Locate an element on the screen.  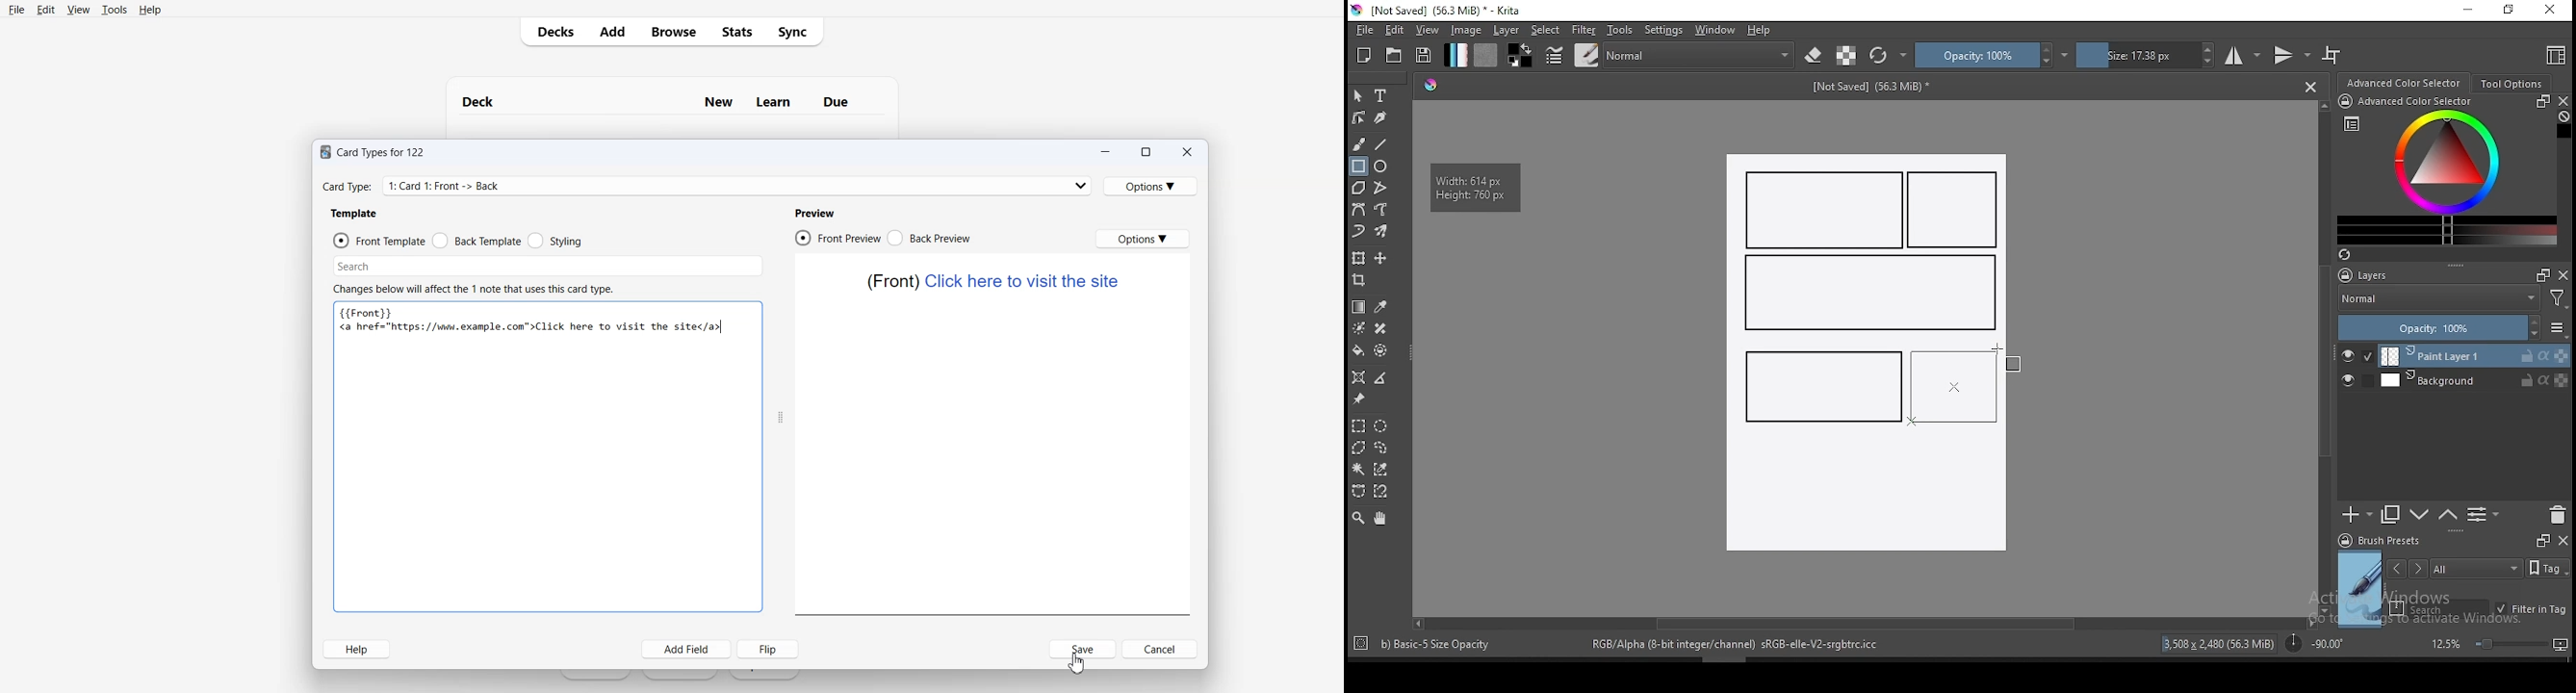
view is located at coordinates (1427, 30).